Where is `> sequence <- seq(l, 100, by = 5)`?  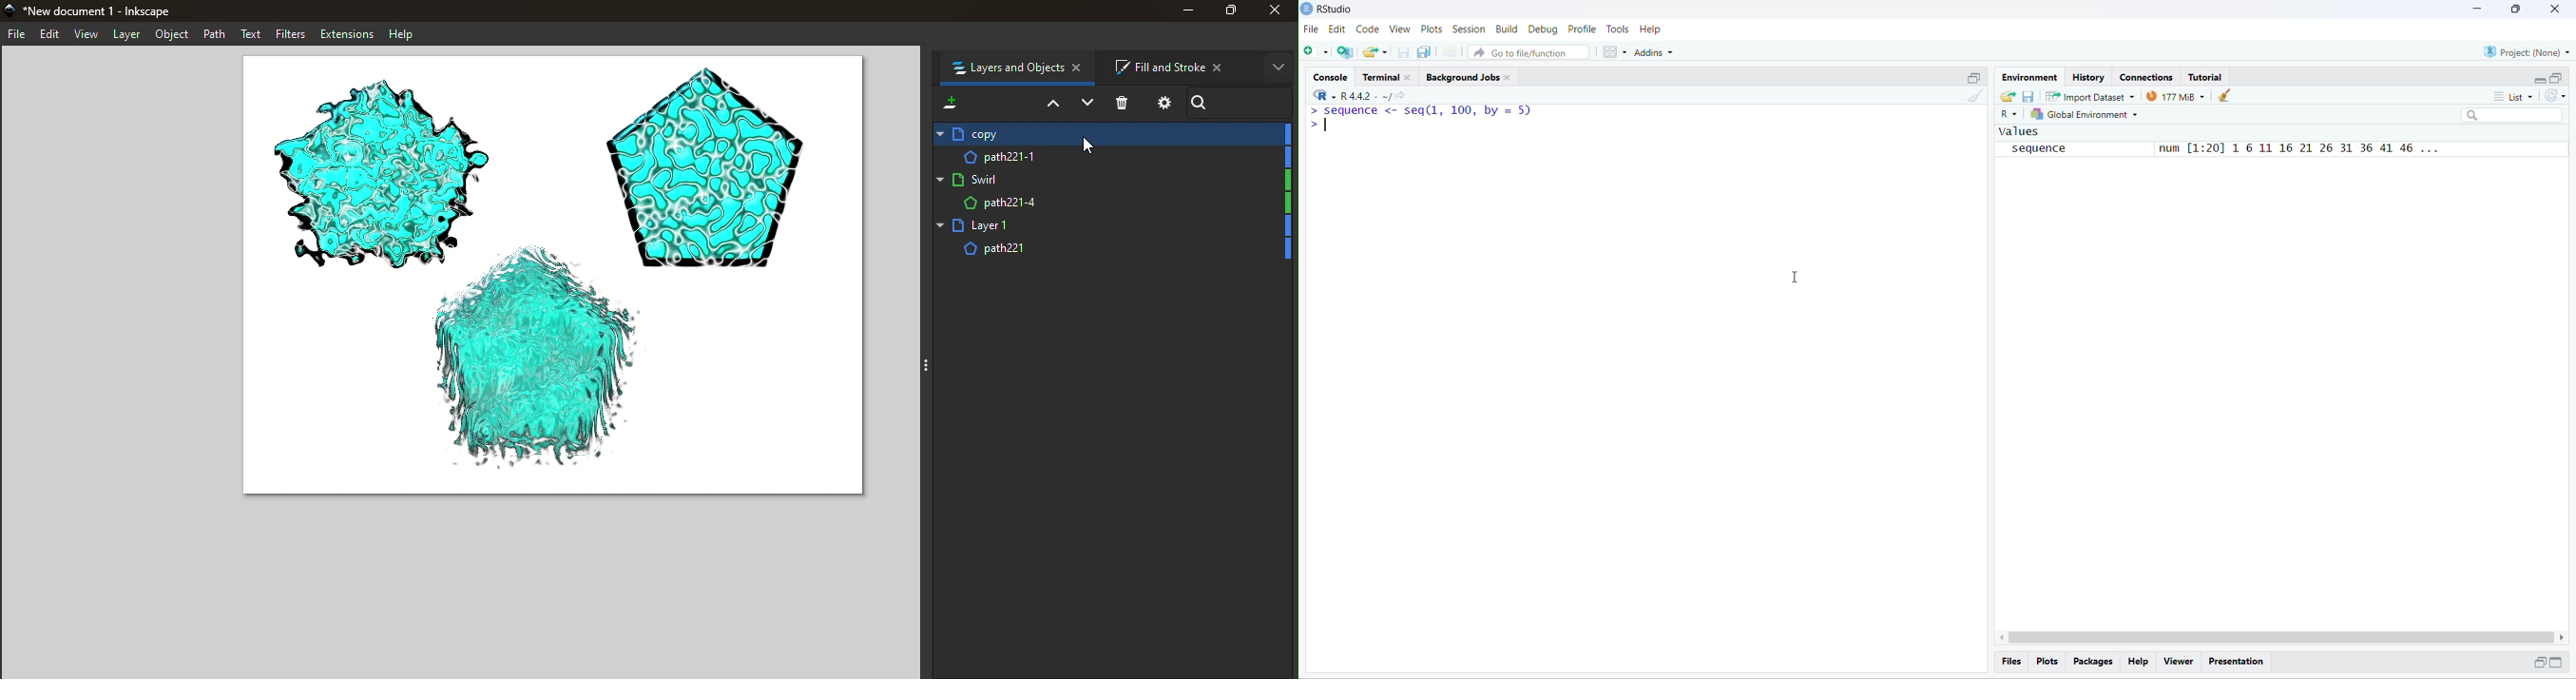
> sequence <- seq(l, 100, by = 5) is located at coordinates (1421, 111).